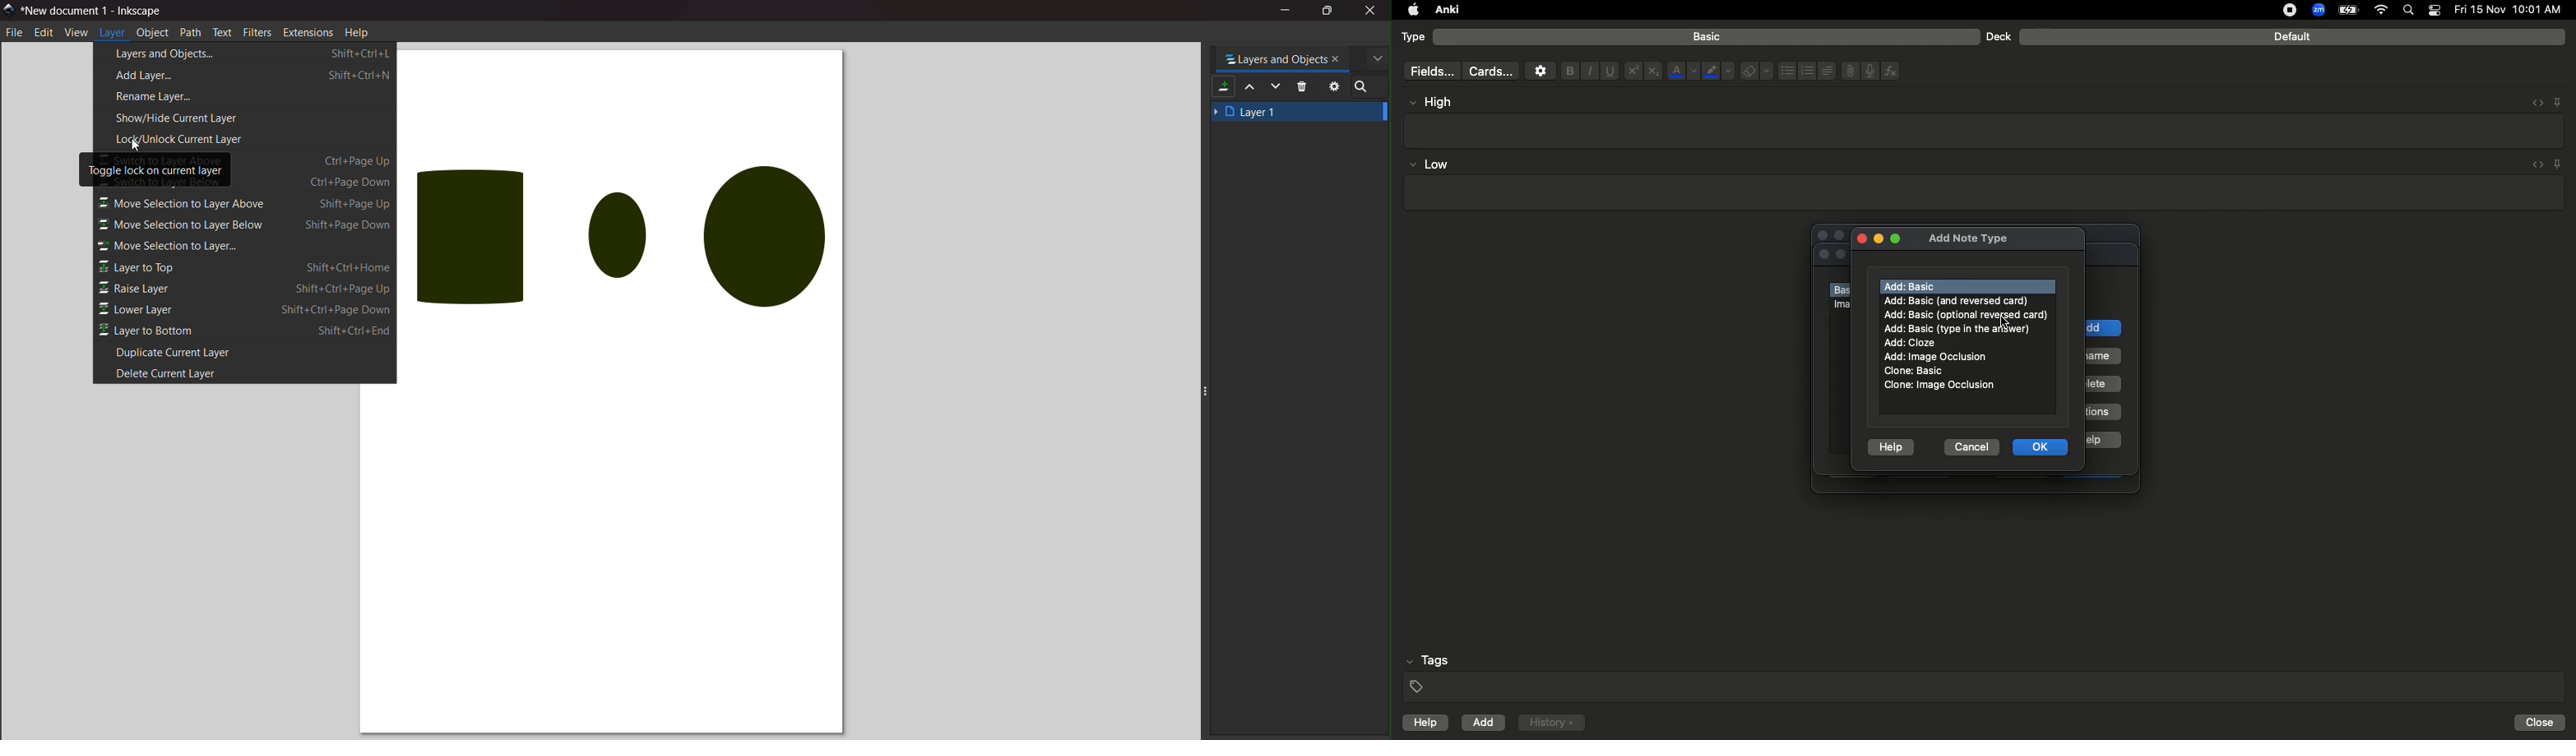  Describe the element at coordinates (2292, 37) in the screenshot. I see `Default` at that location.